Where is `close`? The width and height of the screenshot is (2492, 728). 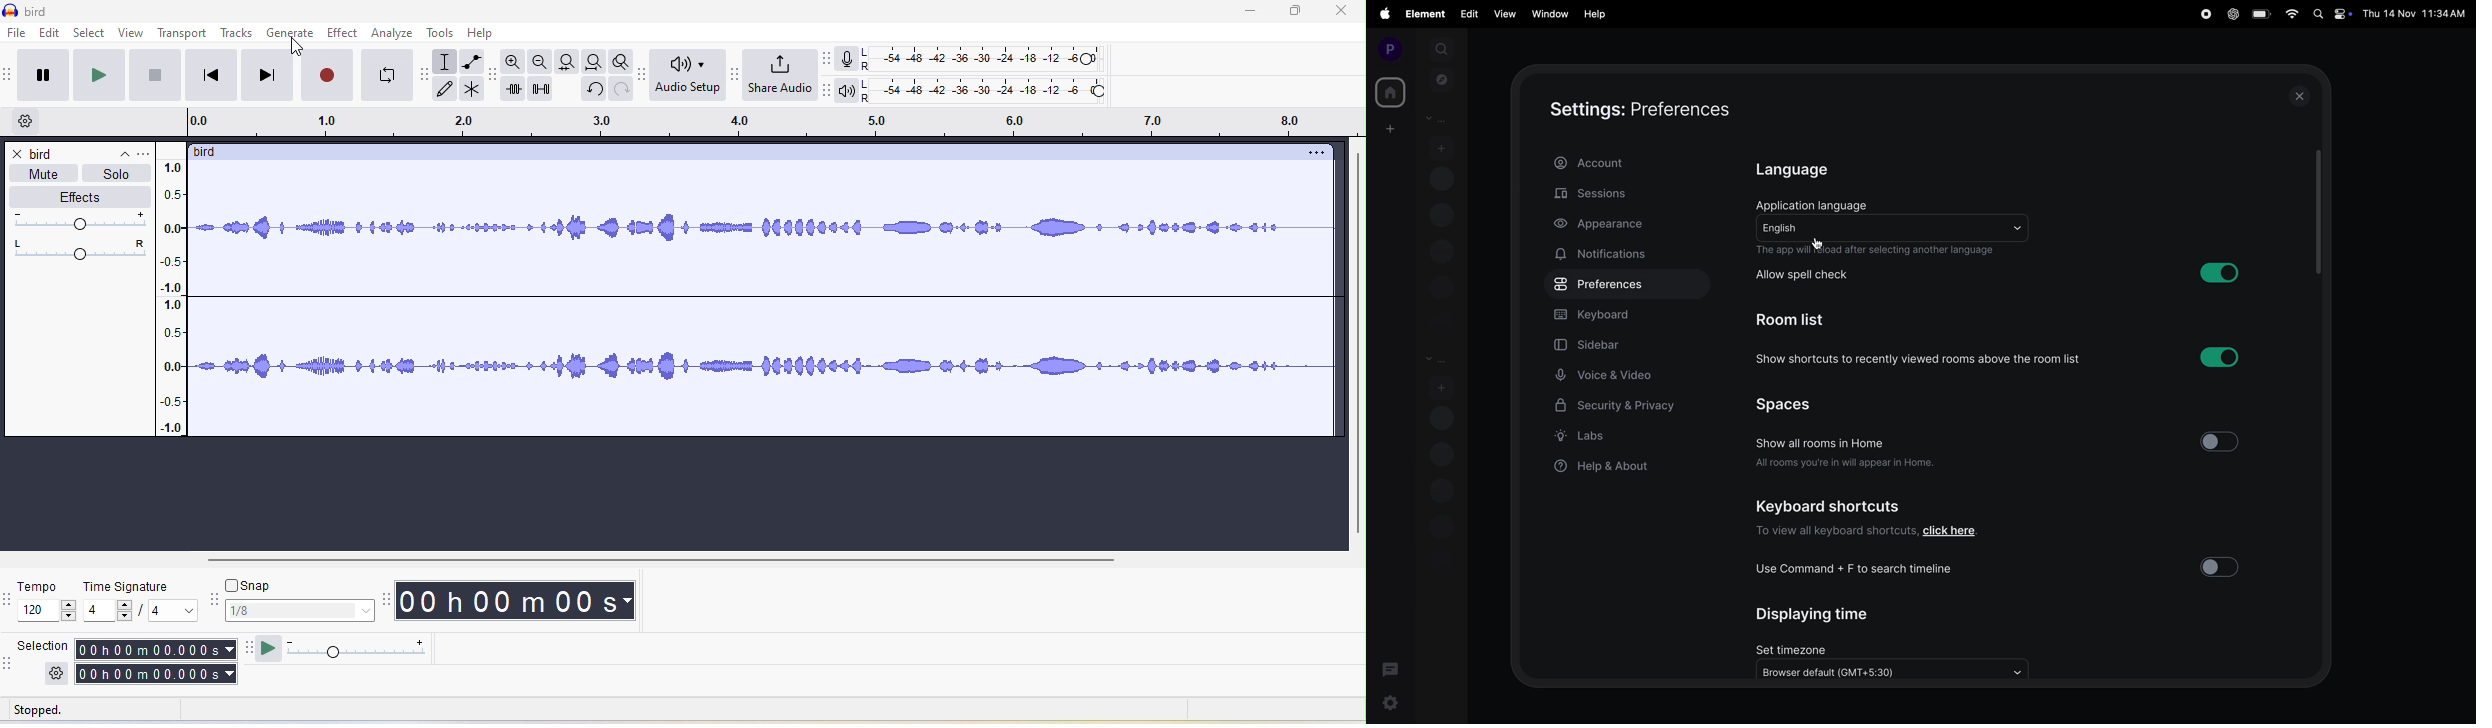 close is located at coordinates (1344, 12).